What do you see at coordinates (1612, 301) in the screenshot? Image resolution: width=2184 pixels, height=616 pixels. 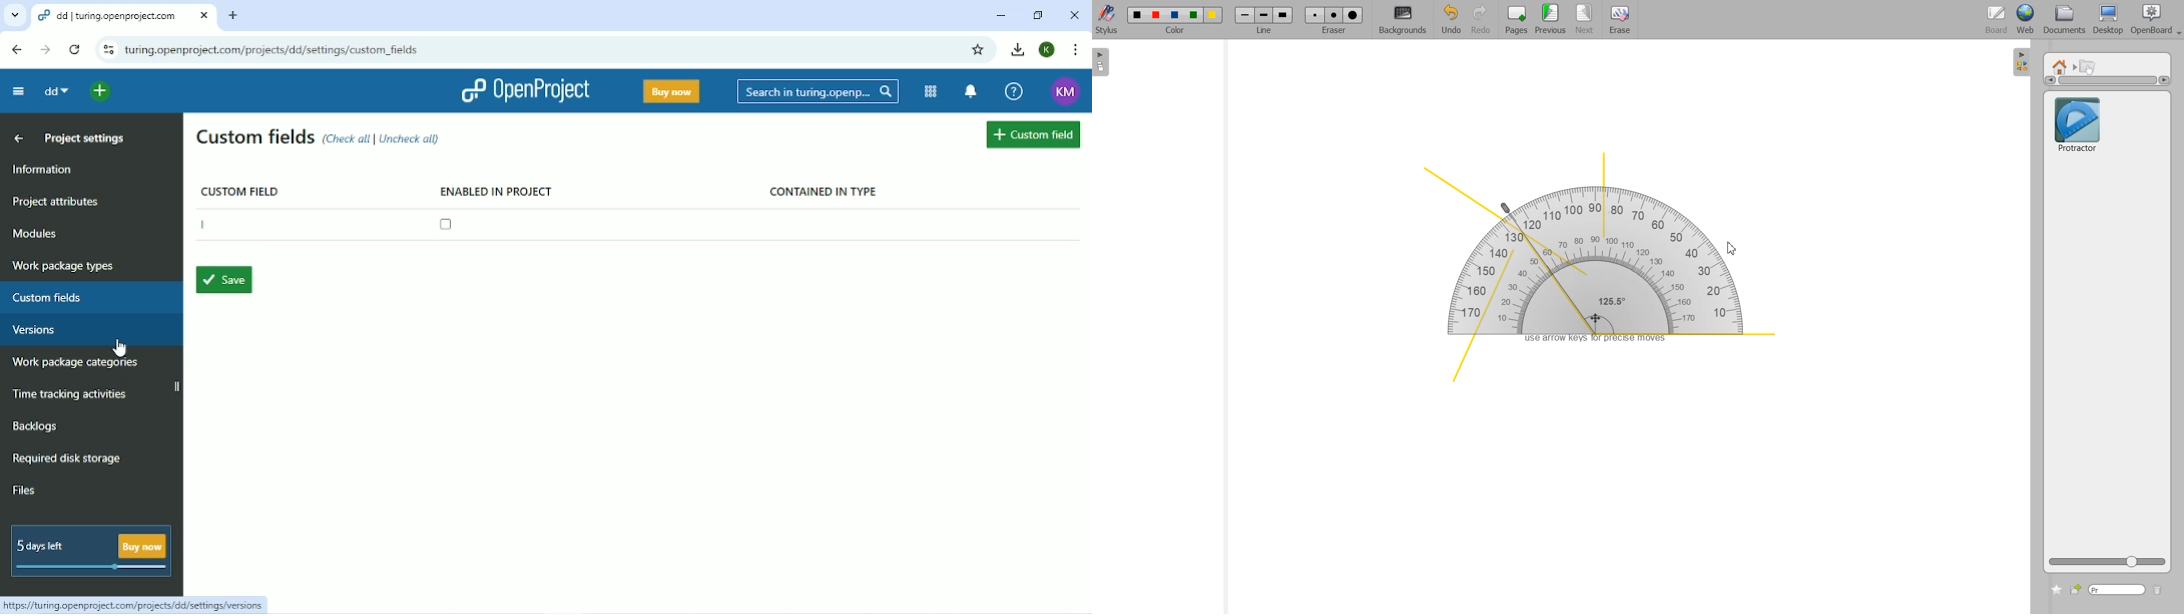 I see `125.5` at bounding box center [1612, 301].